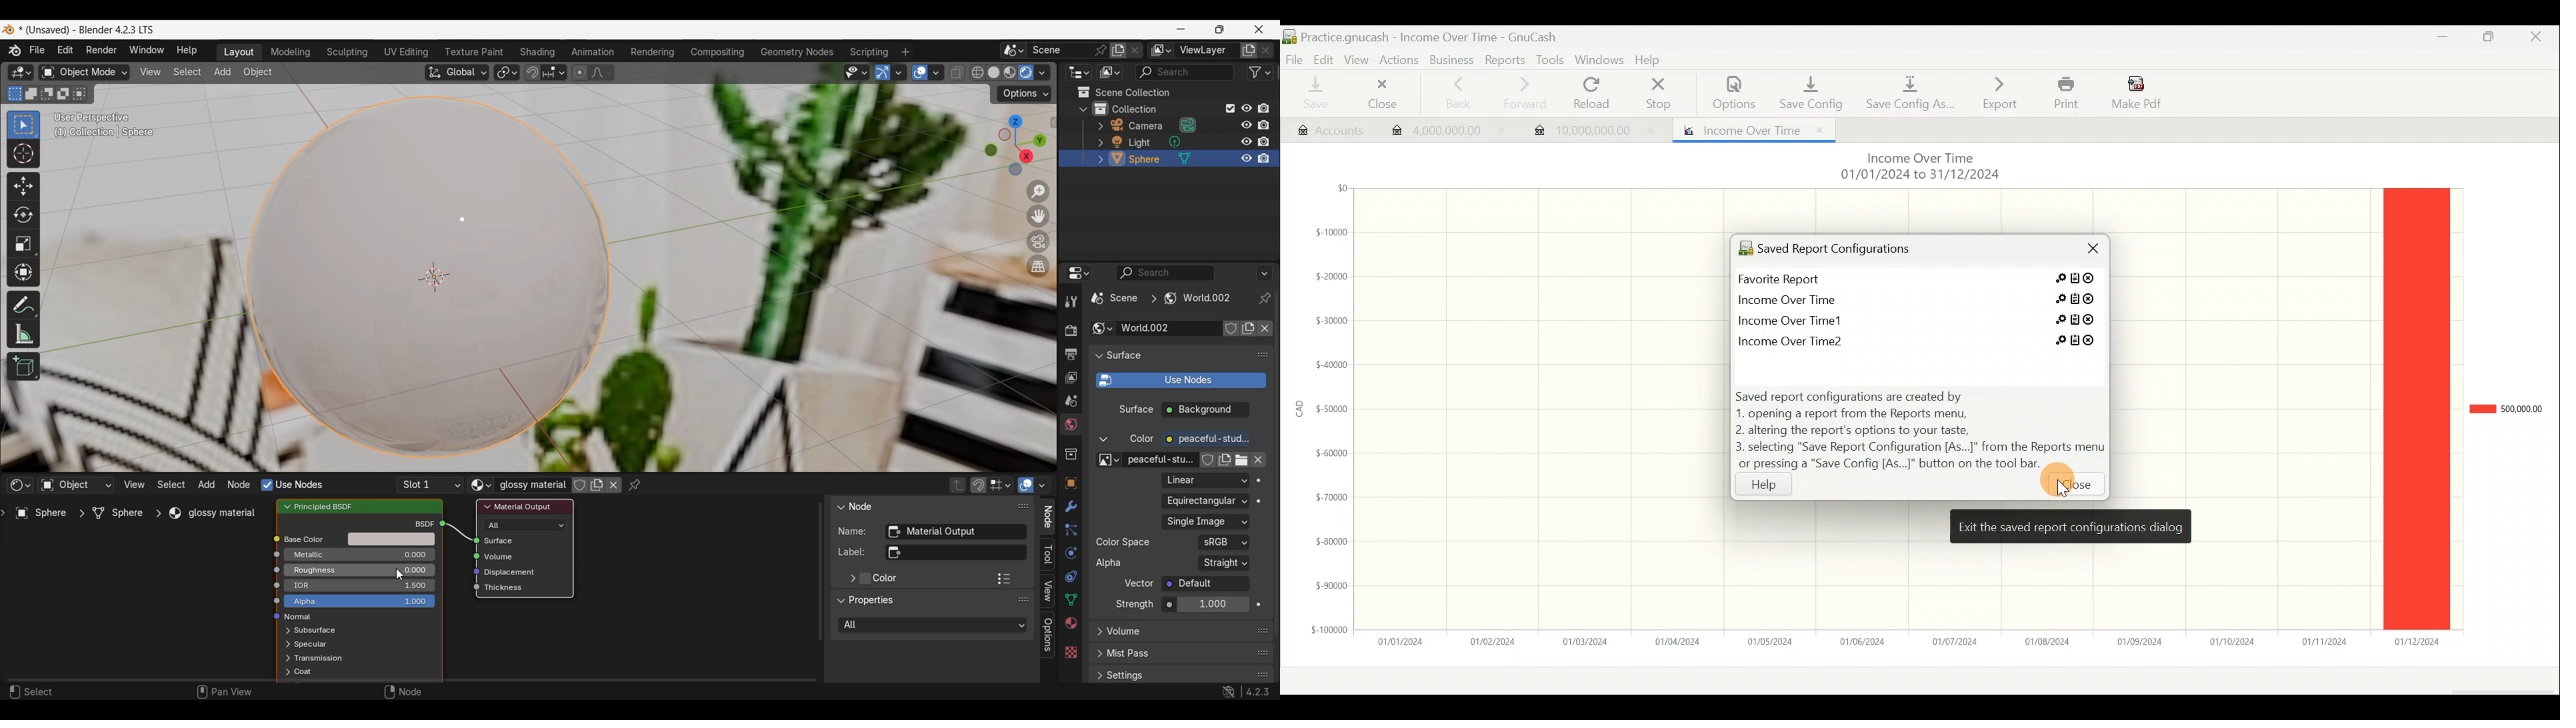  I want to click on Subsurface options, so click(315, 630).